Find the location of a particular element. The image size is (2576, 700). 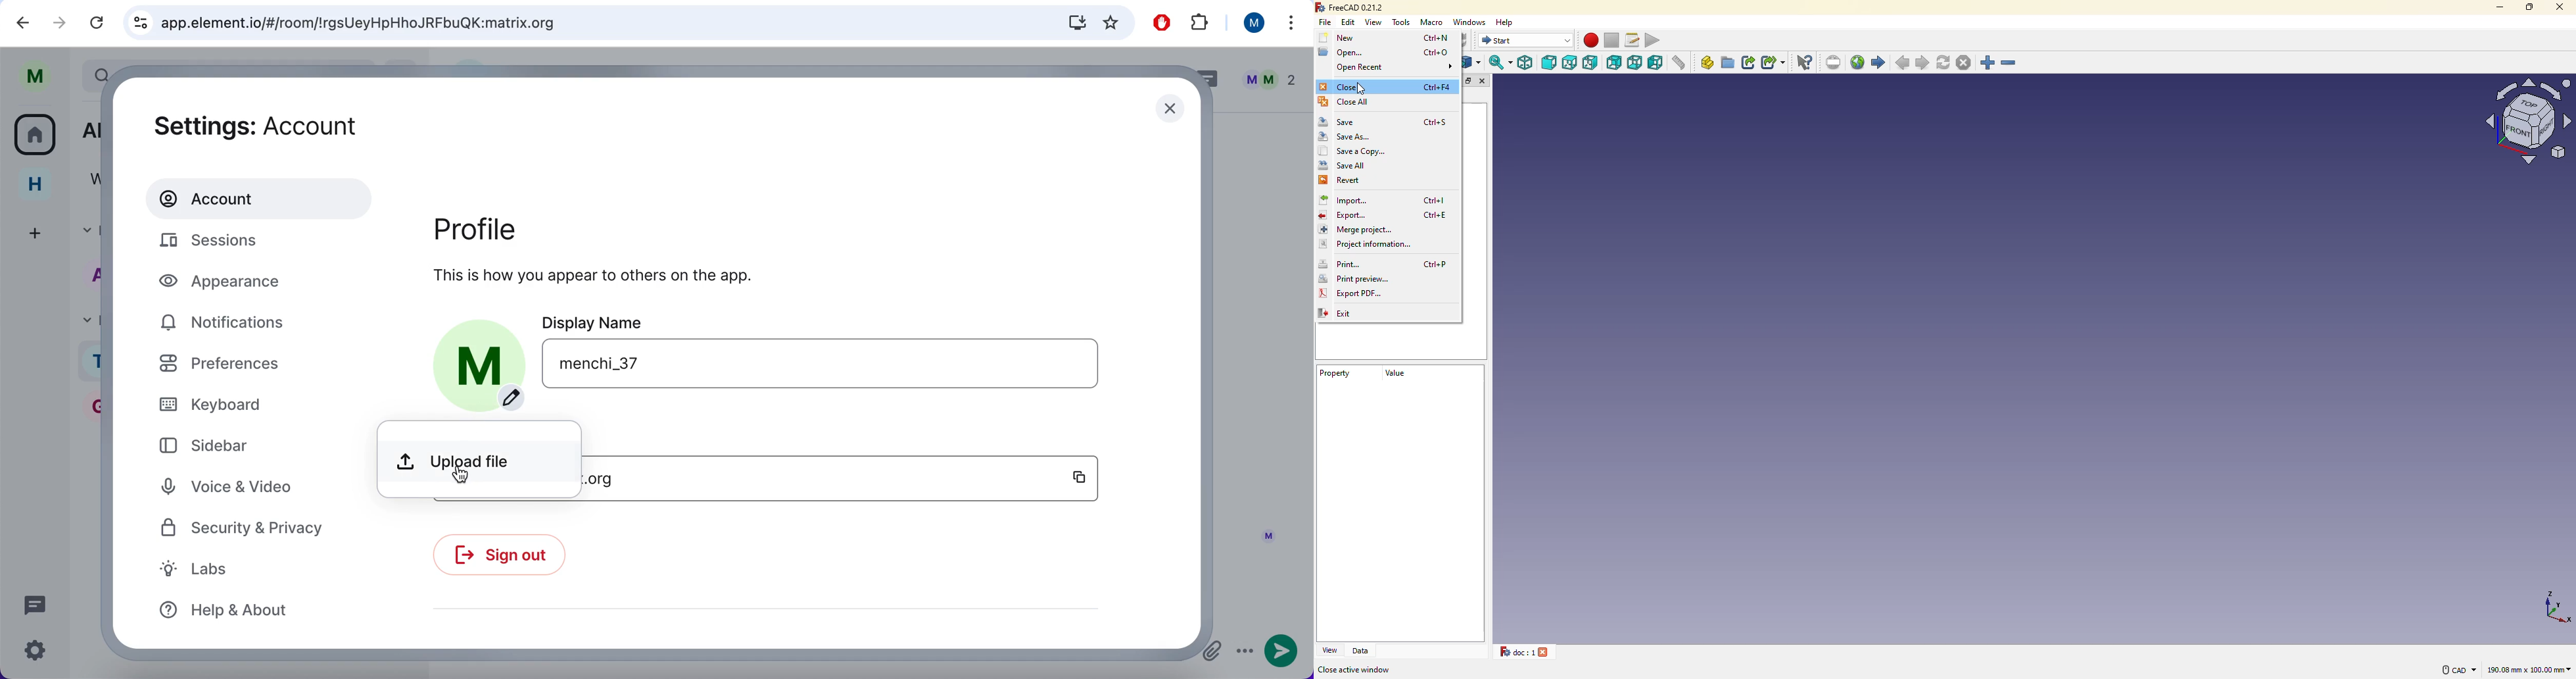

ad block is located at coordinates (1159, 23).